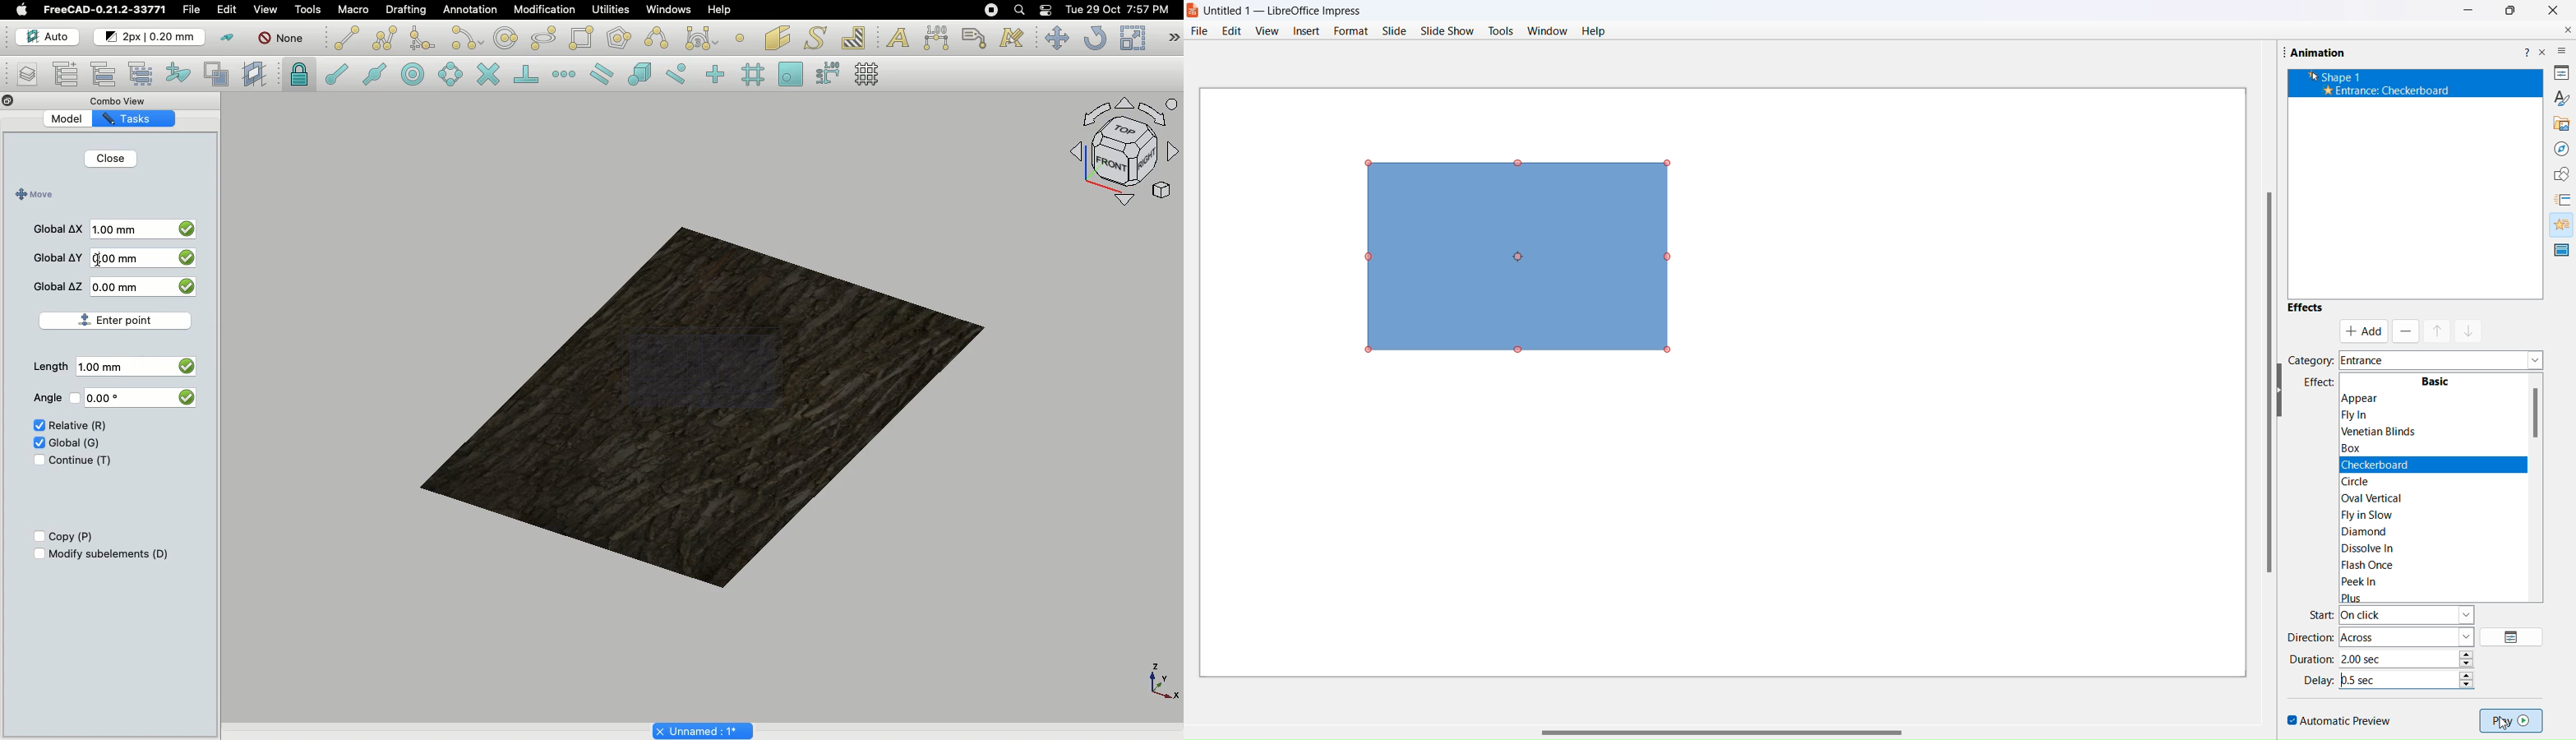 Image resolution: width=2576 pixels, height=756 pixels. What do you see at coordinates (2512, 719) in the screenshot?
I see `play` at bounding box center [2512, 719].